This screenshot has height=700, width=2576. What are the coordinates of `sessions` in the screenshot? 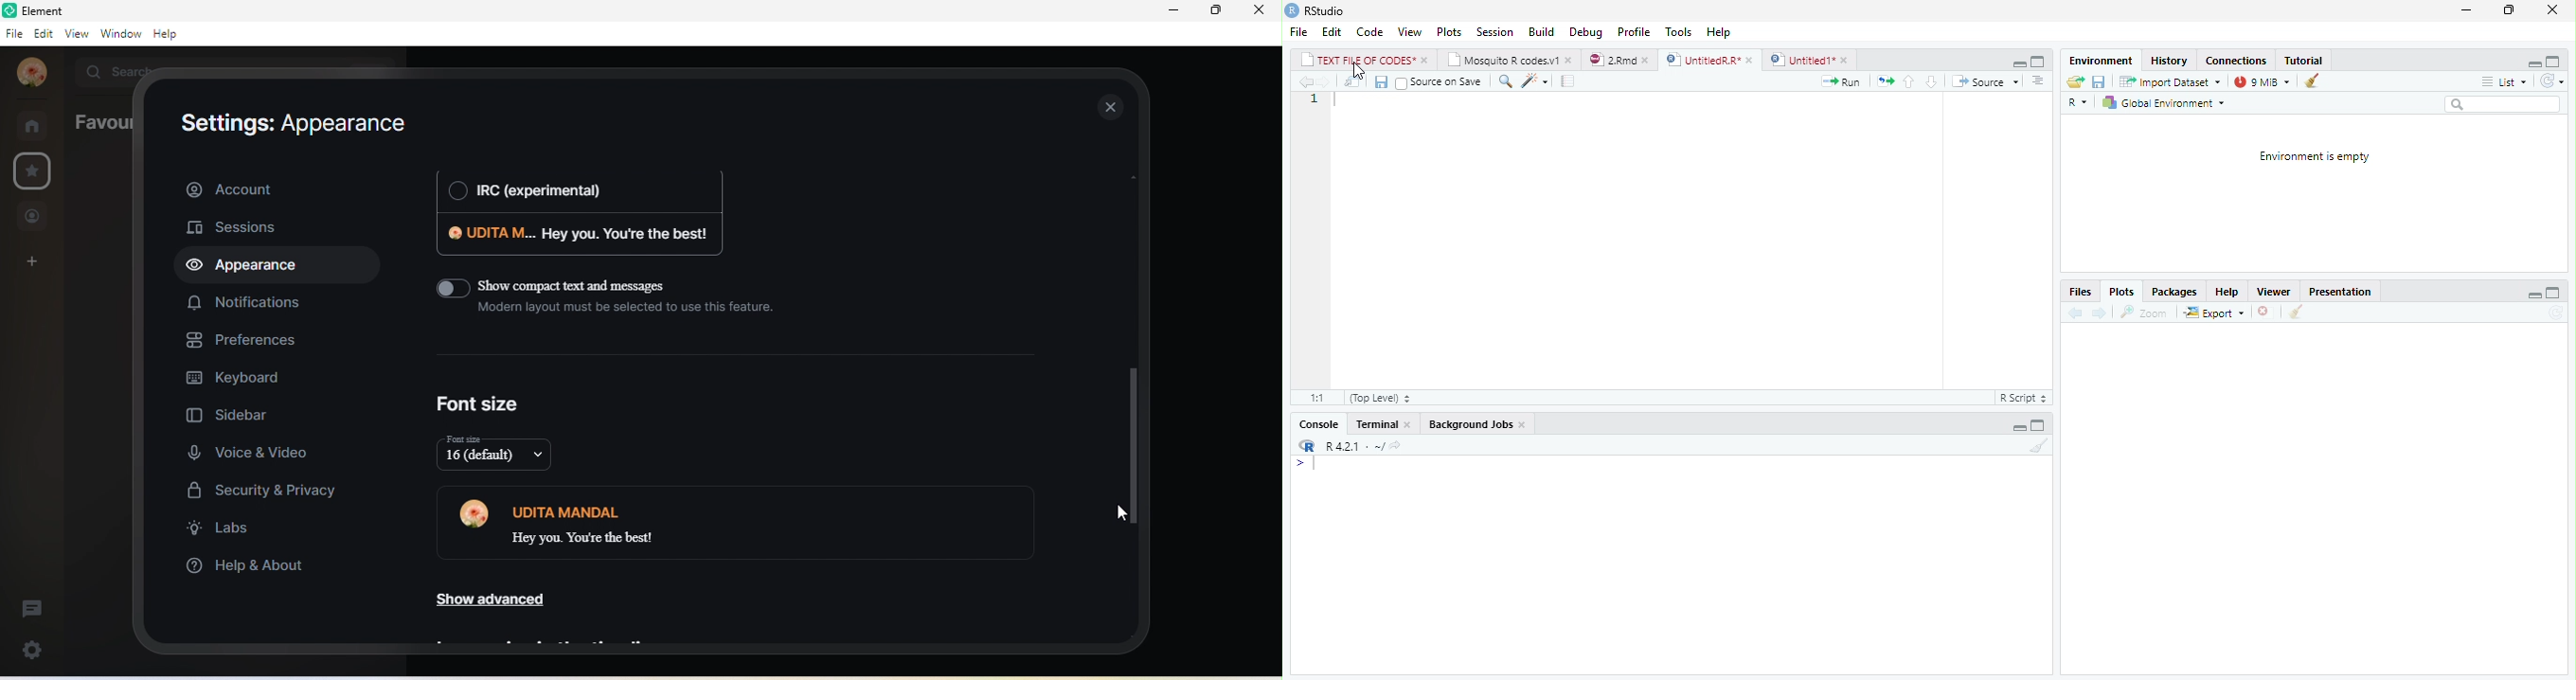 It's located at (235, 228).